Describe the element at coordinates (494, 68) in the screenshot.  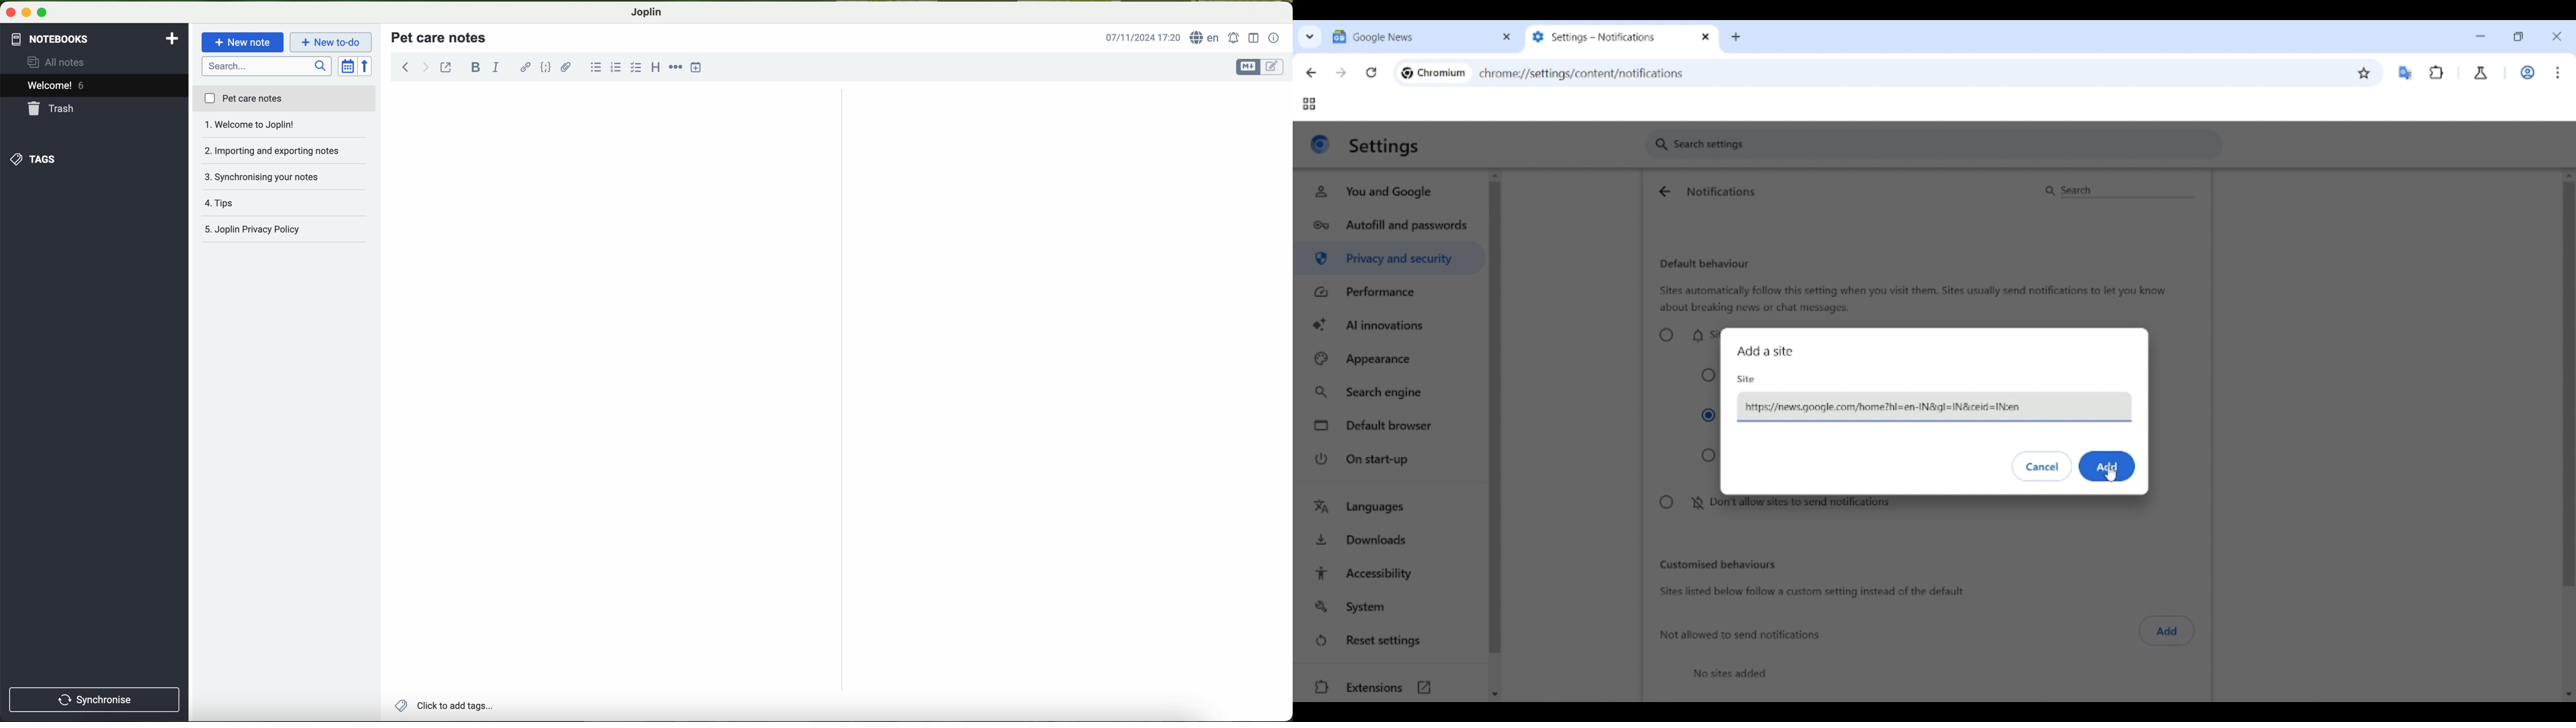
I see `italic` at that location.